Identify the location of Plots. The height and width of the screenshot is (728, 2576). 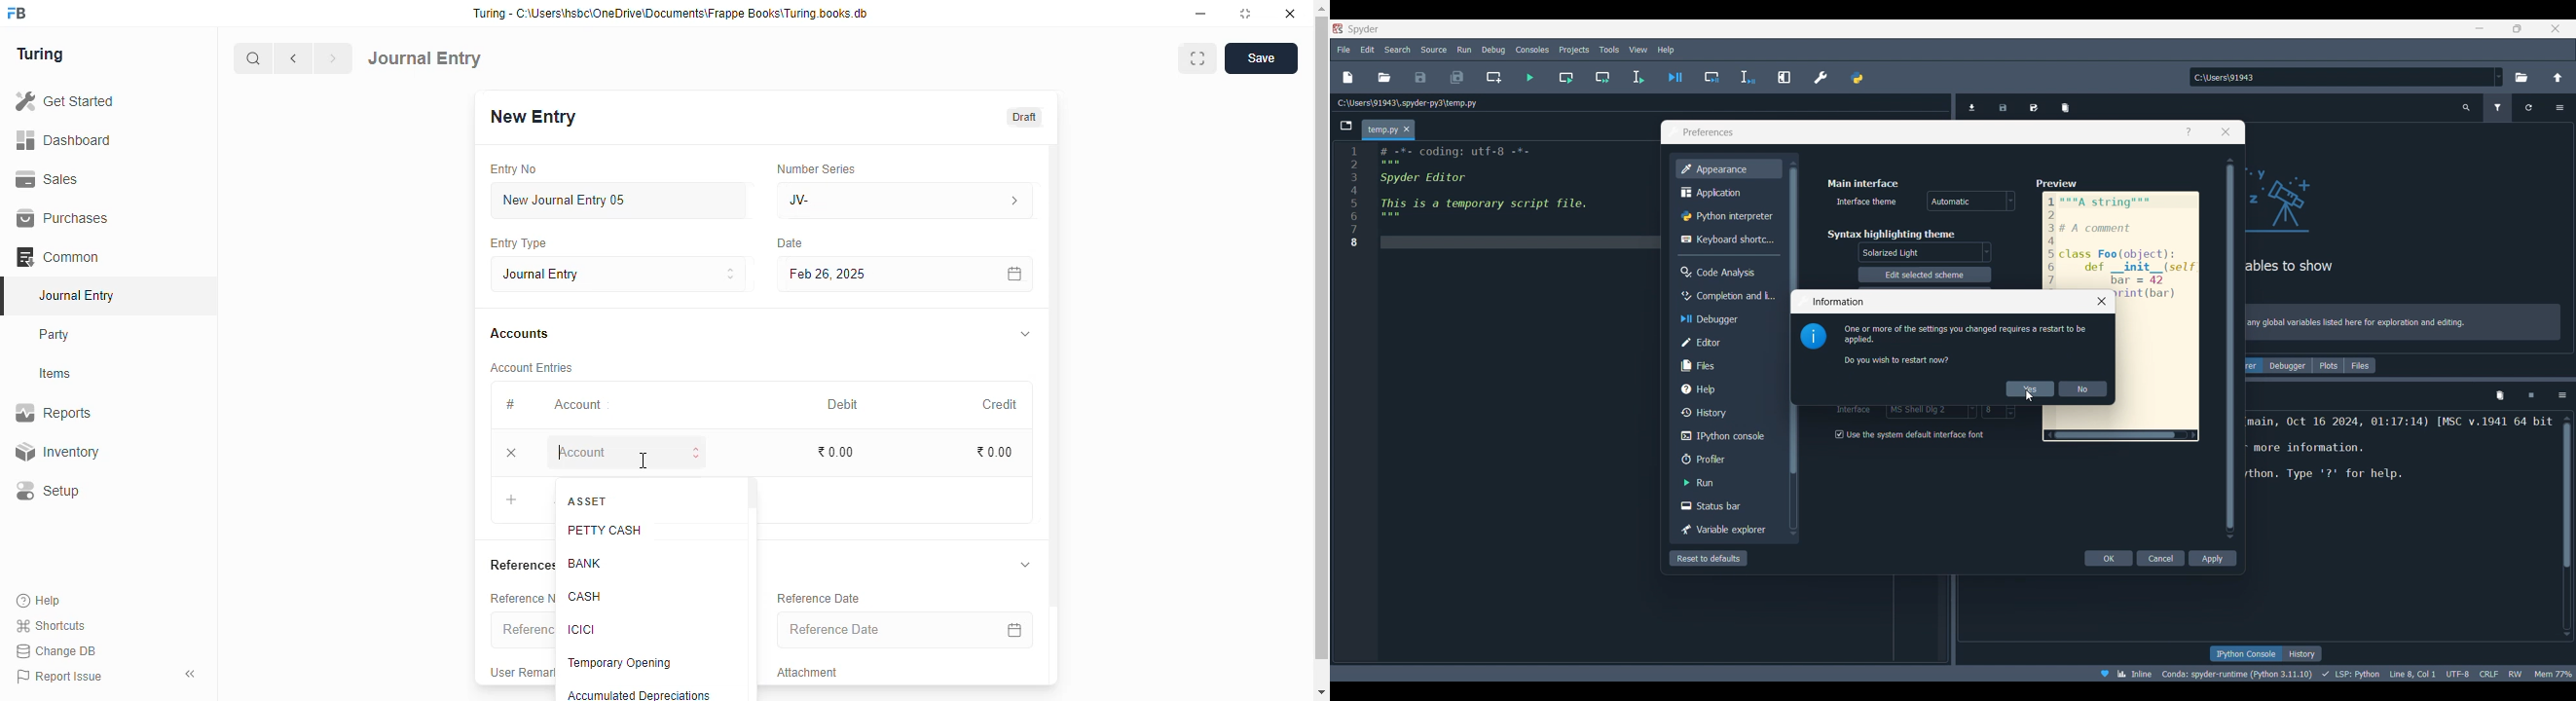
(2328, 365).